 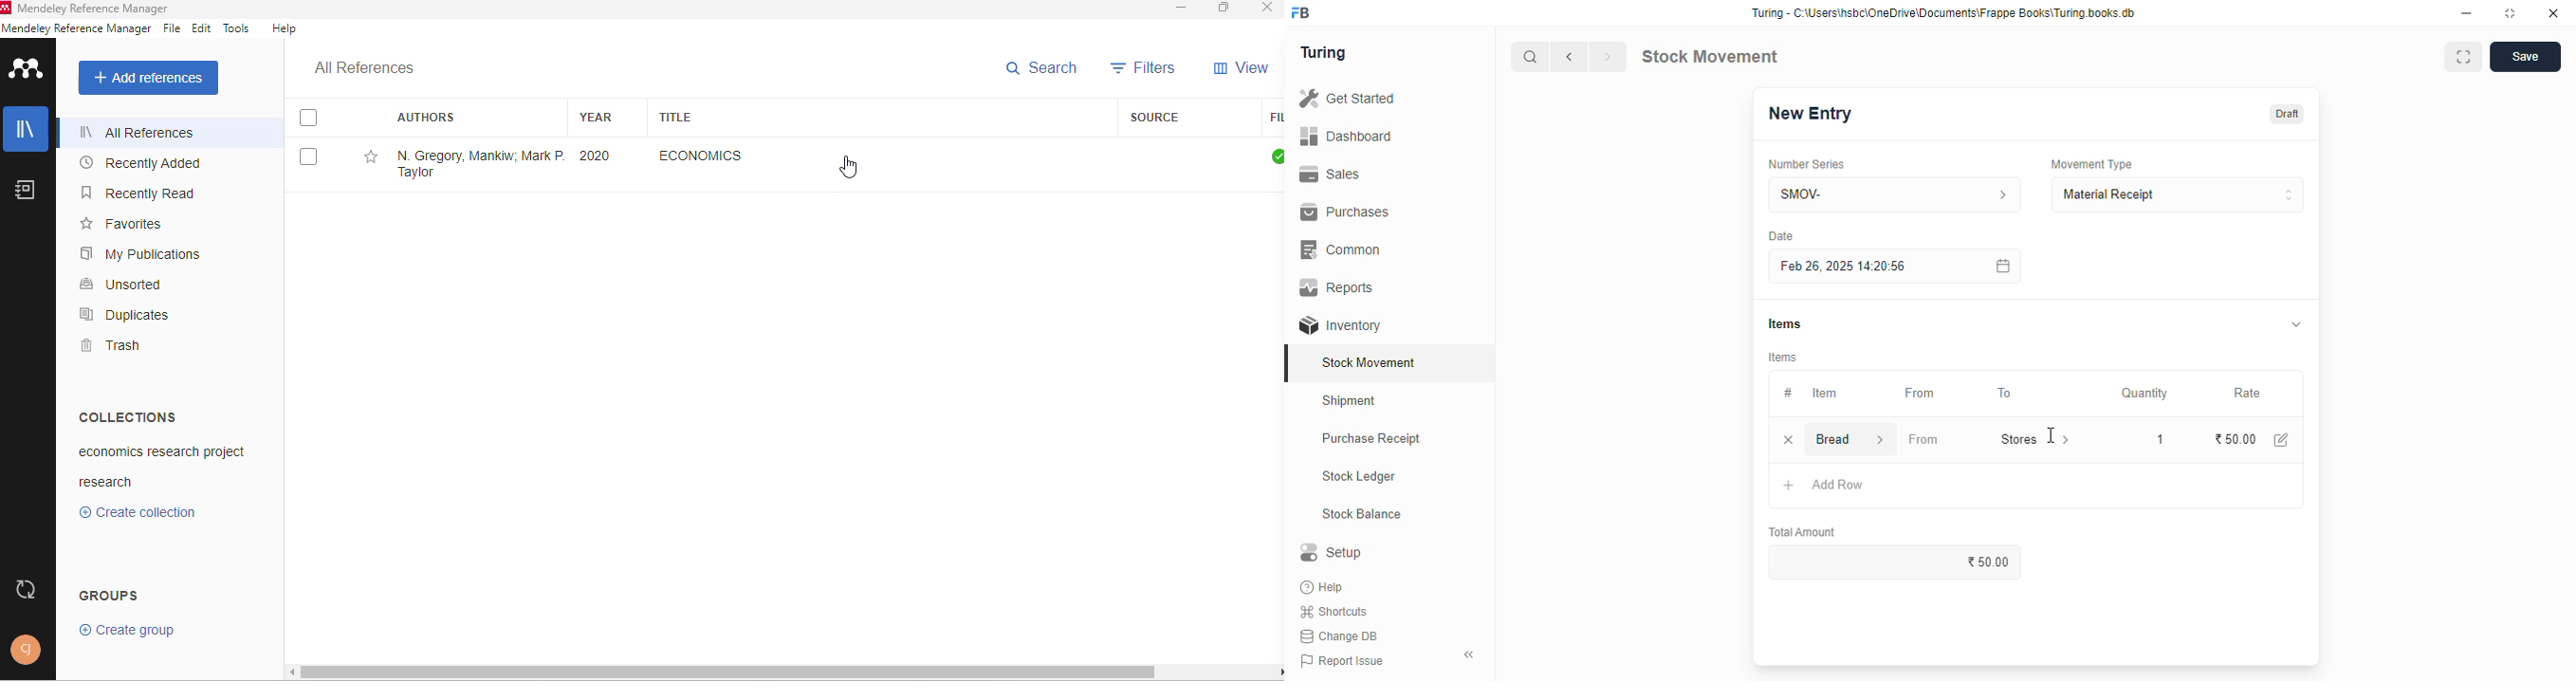 What do you see at coordinates (1709, 56) in the screenshot?
I see `stock movement` at bounding box center [1709, 56].